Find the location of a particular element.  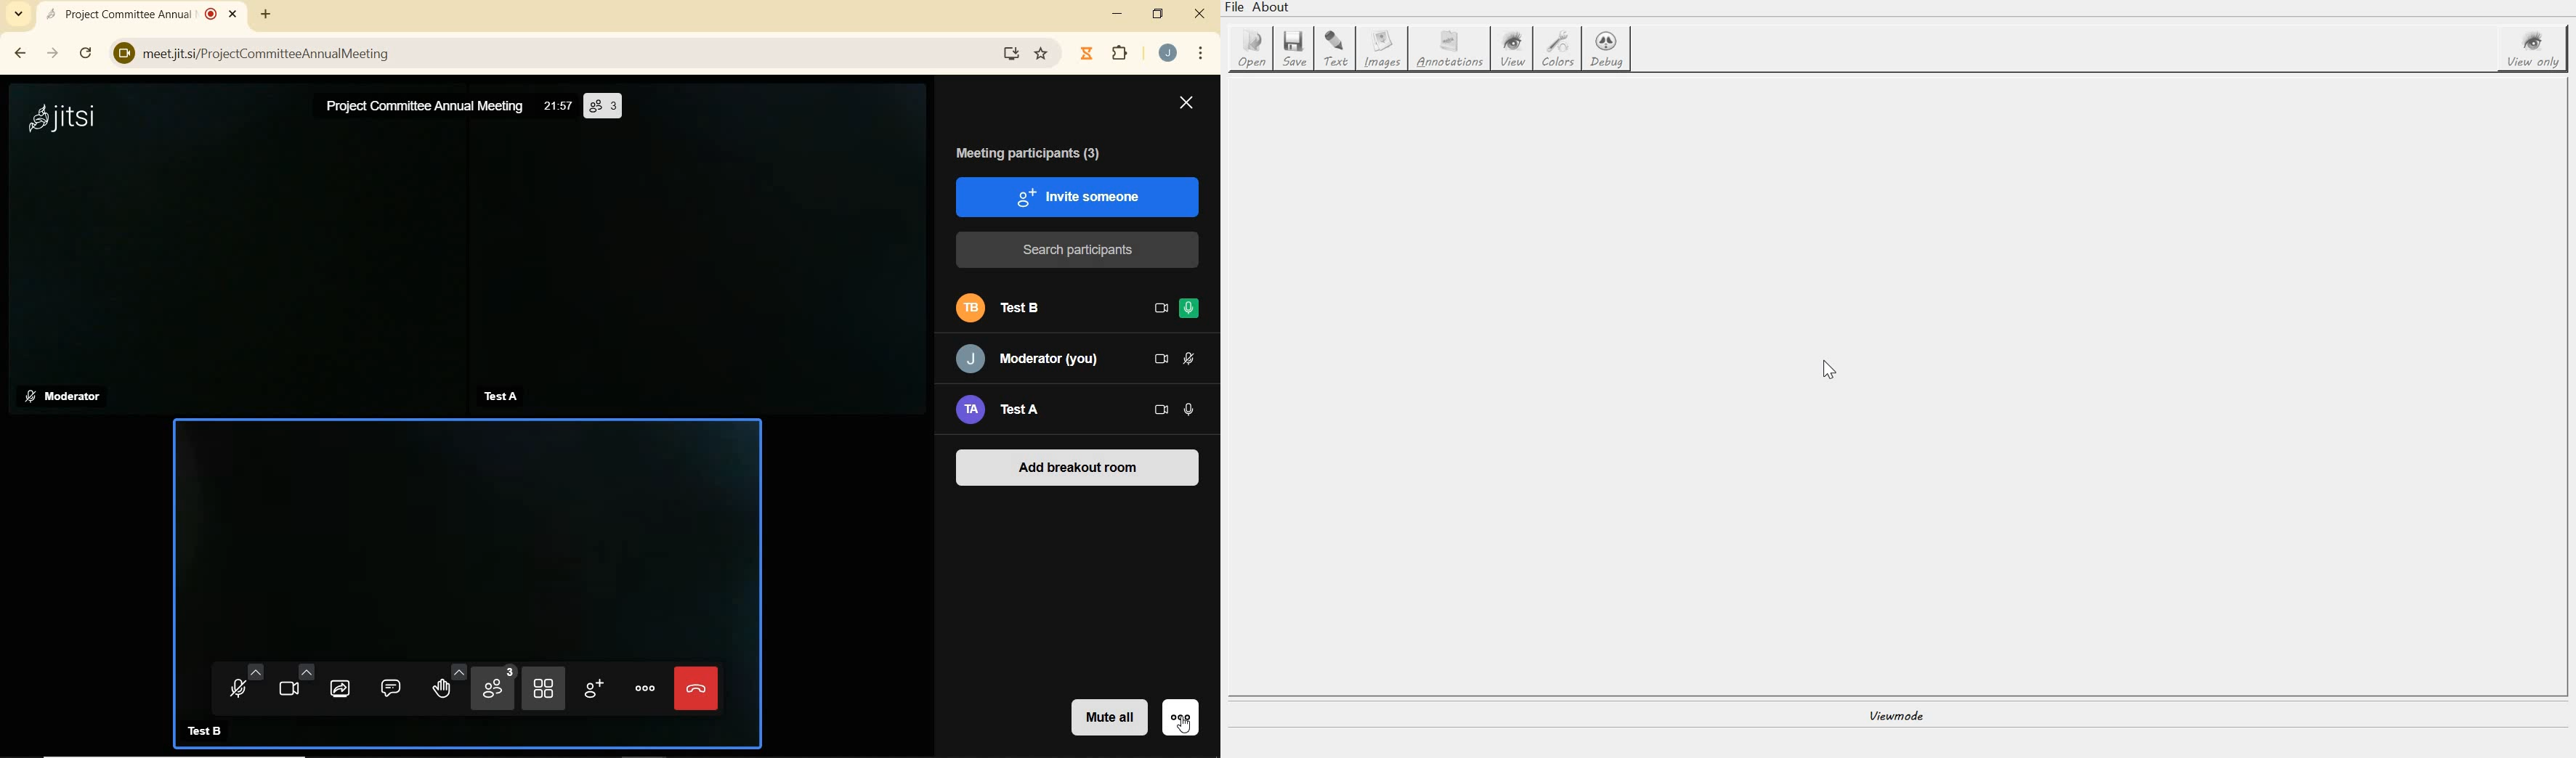

MINIMIZE is located at coordinates (1117, 15).